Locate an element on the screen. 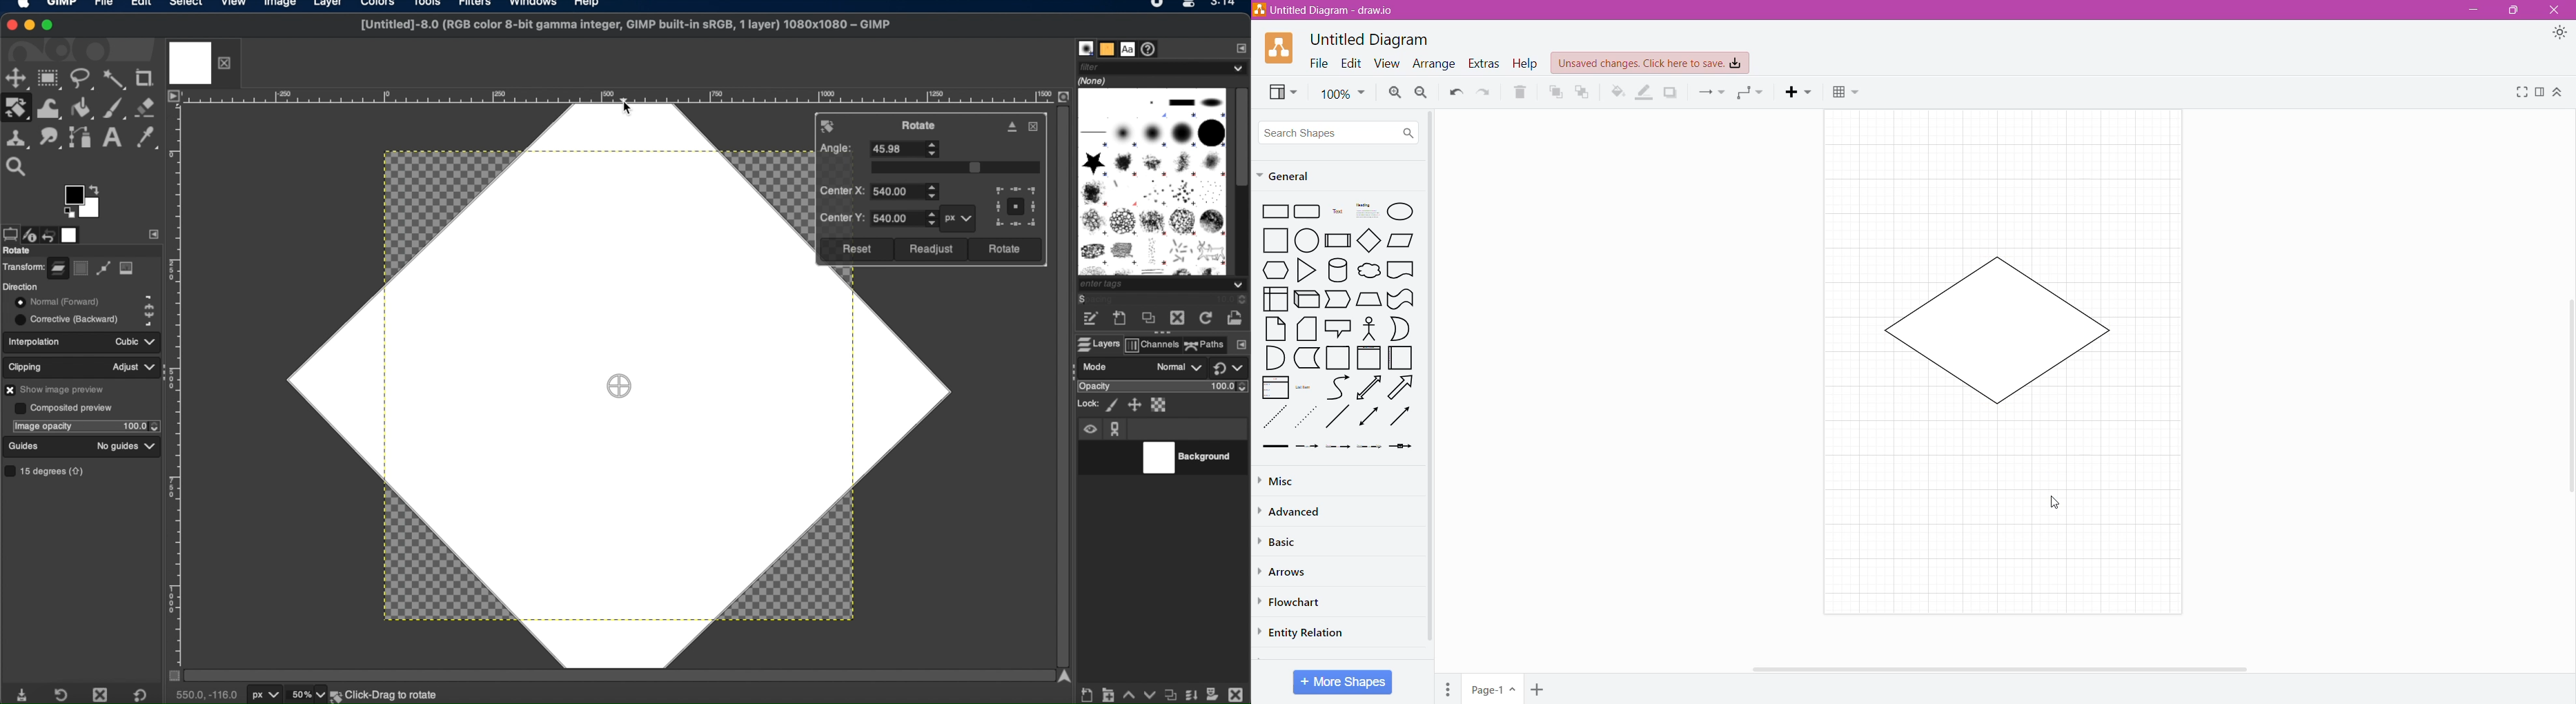 This screenshot has width=2576, height=728. lock pixels is located at coordinates (1111, 405).